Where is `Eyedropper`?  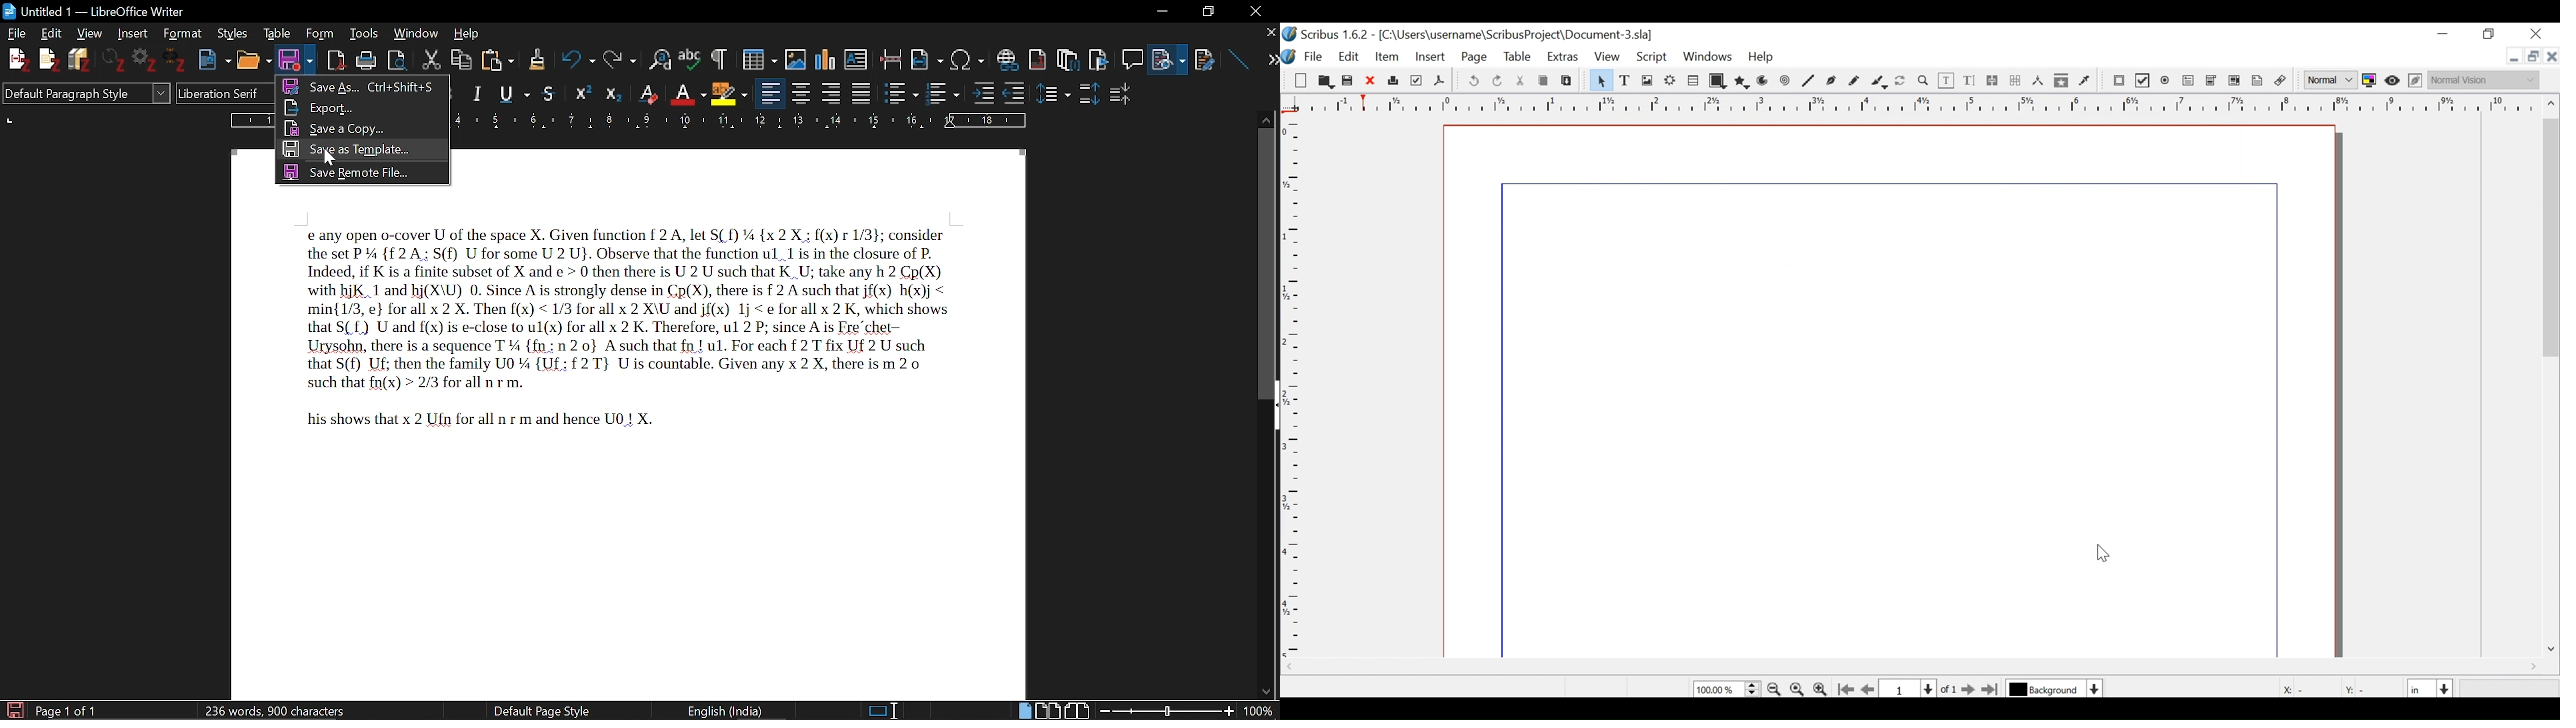
Eyedropper is located at coordinates (2085, 81).